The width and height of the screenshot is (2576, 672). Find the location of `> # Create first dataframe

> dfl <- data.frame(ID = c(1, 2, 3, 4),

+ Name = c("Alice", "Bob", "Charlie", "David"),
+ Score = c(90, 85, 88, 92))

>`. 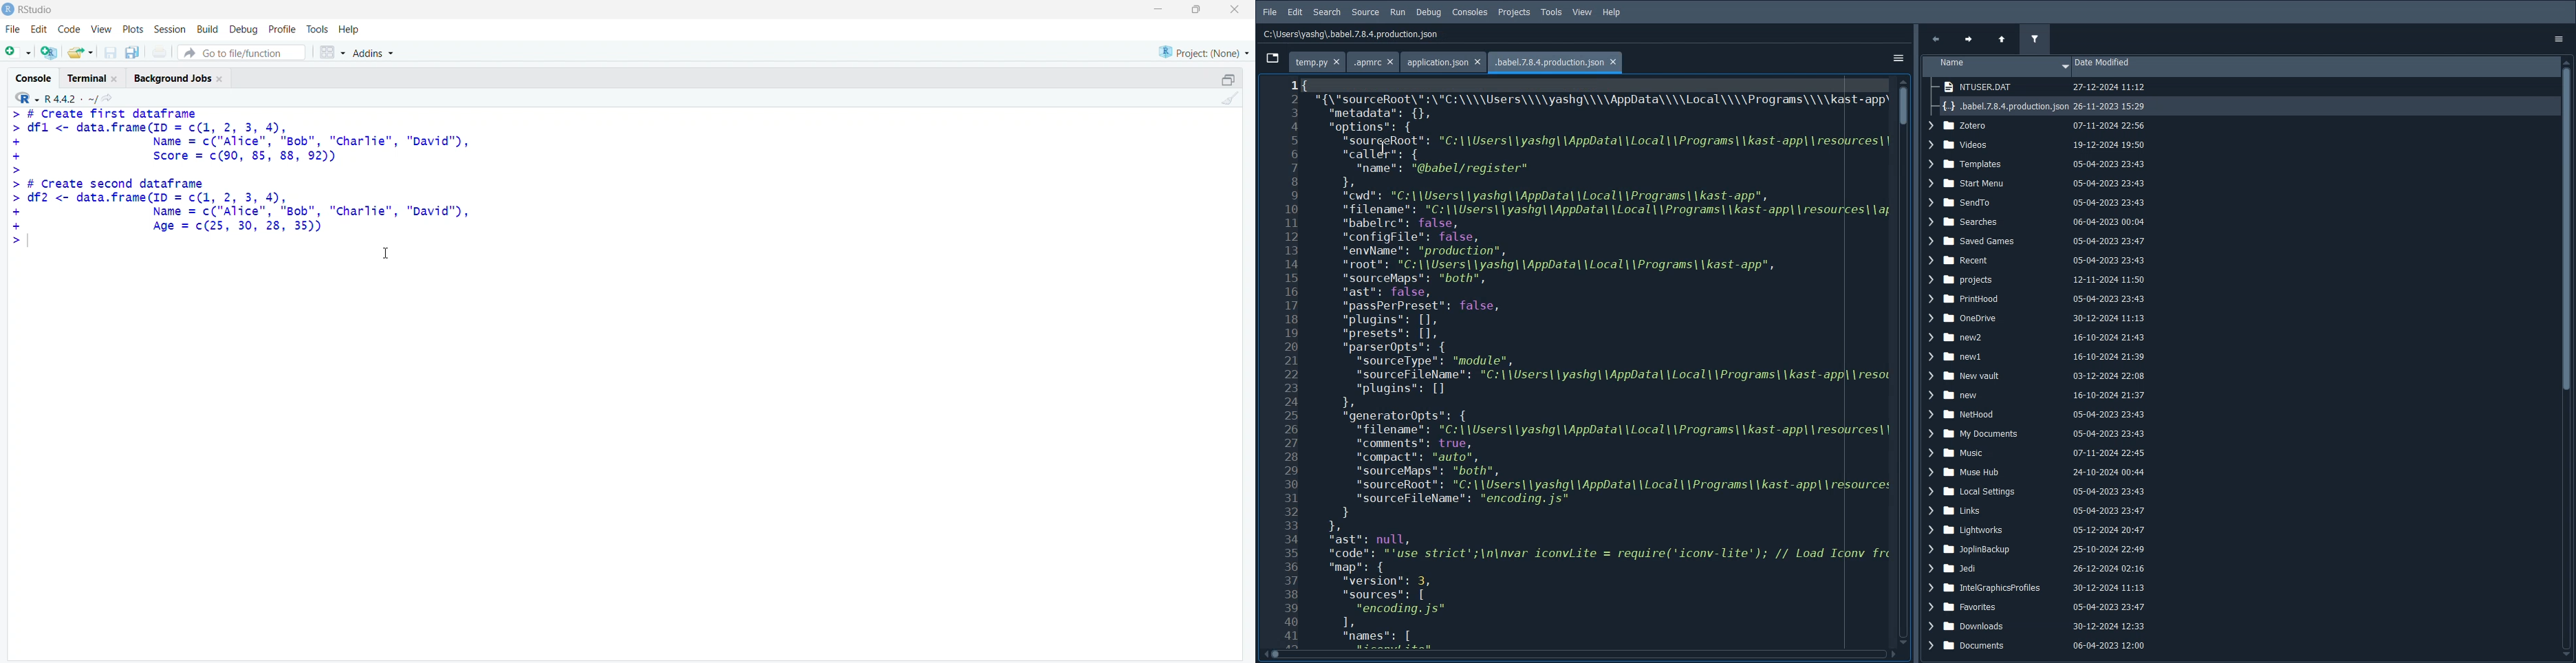

> # Create first dataframe

> dfl <- data.frame(ID = c(1, 2, 3, 4),

+ Name = c("Alice", "Bob", "Charlie", "David"),
+ Score = c(90, 85, 88, 92))

> is located at coordinates (241, 141).